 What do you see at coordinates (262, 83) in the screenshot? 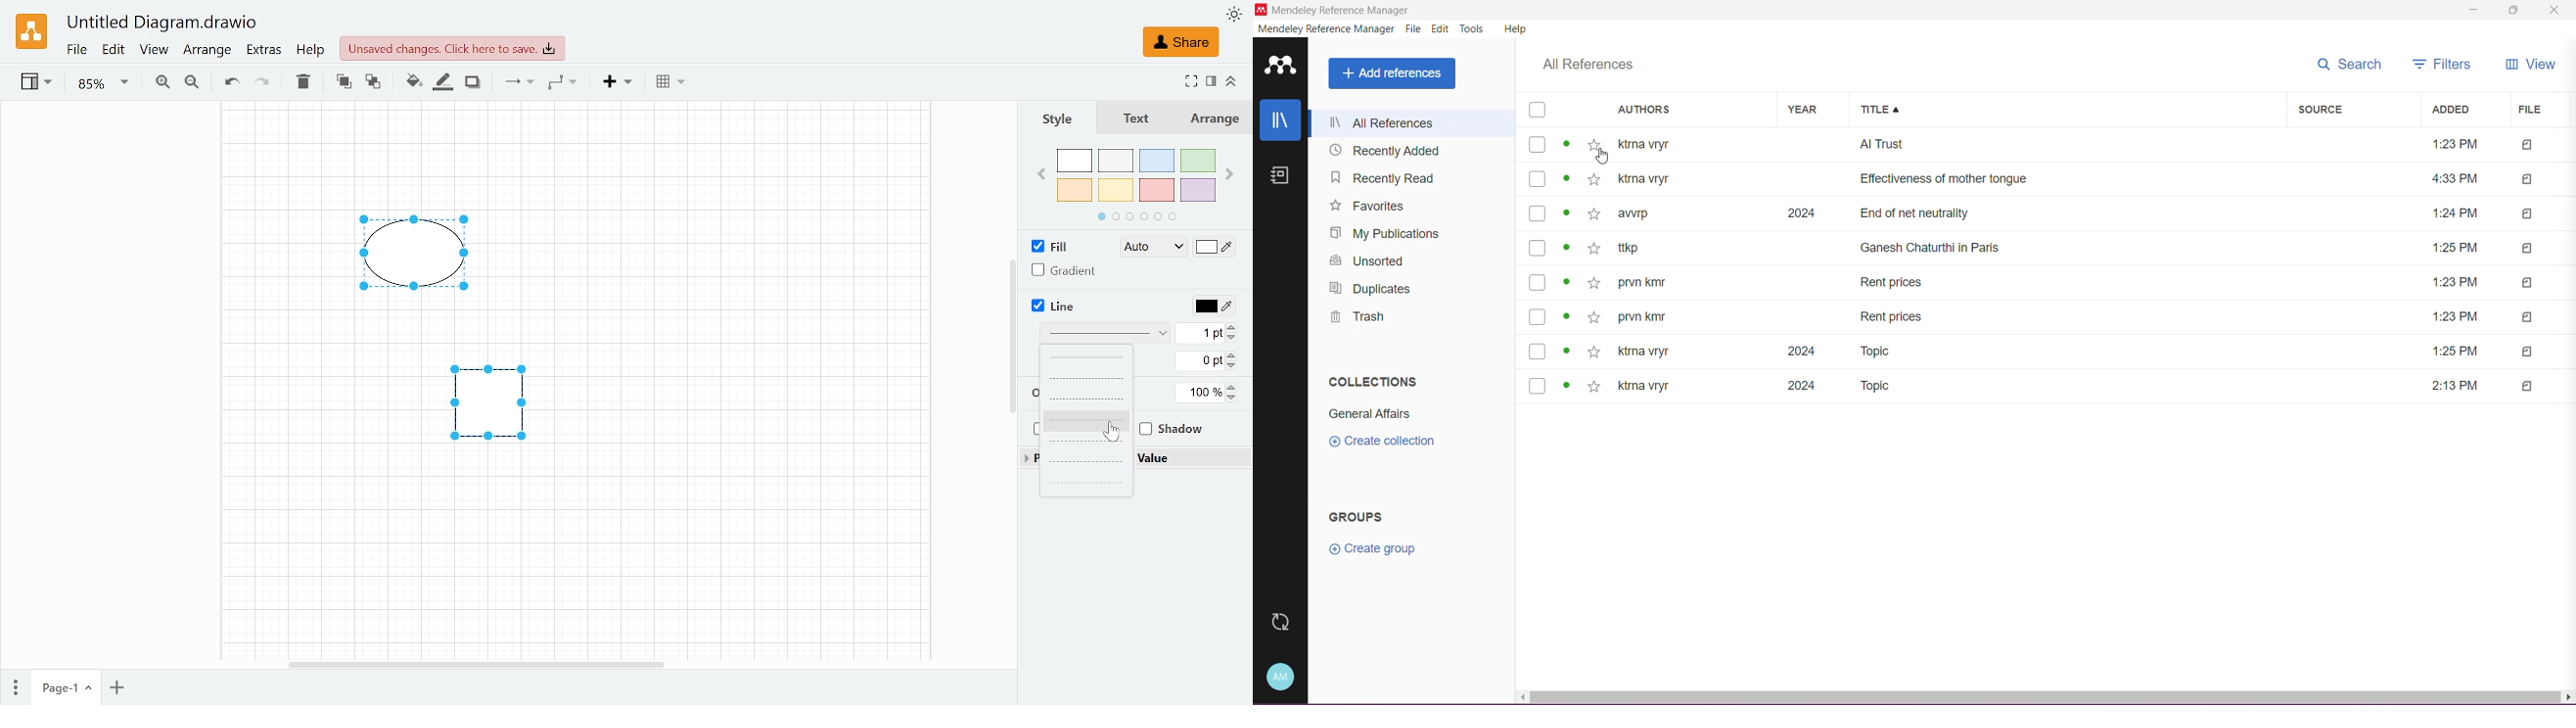
I see `Redo` at bounding box center [262, 83].